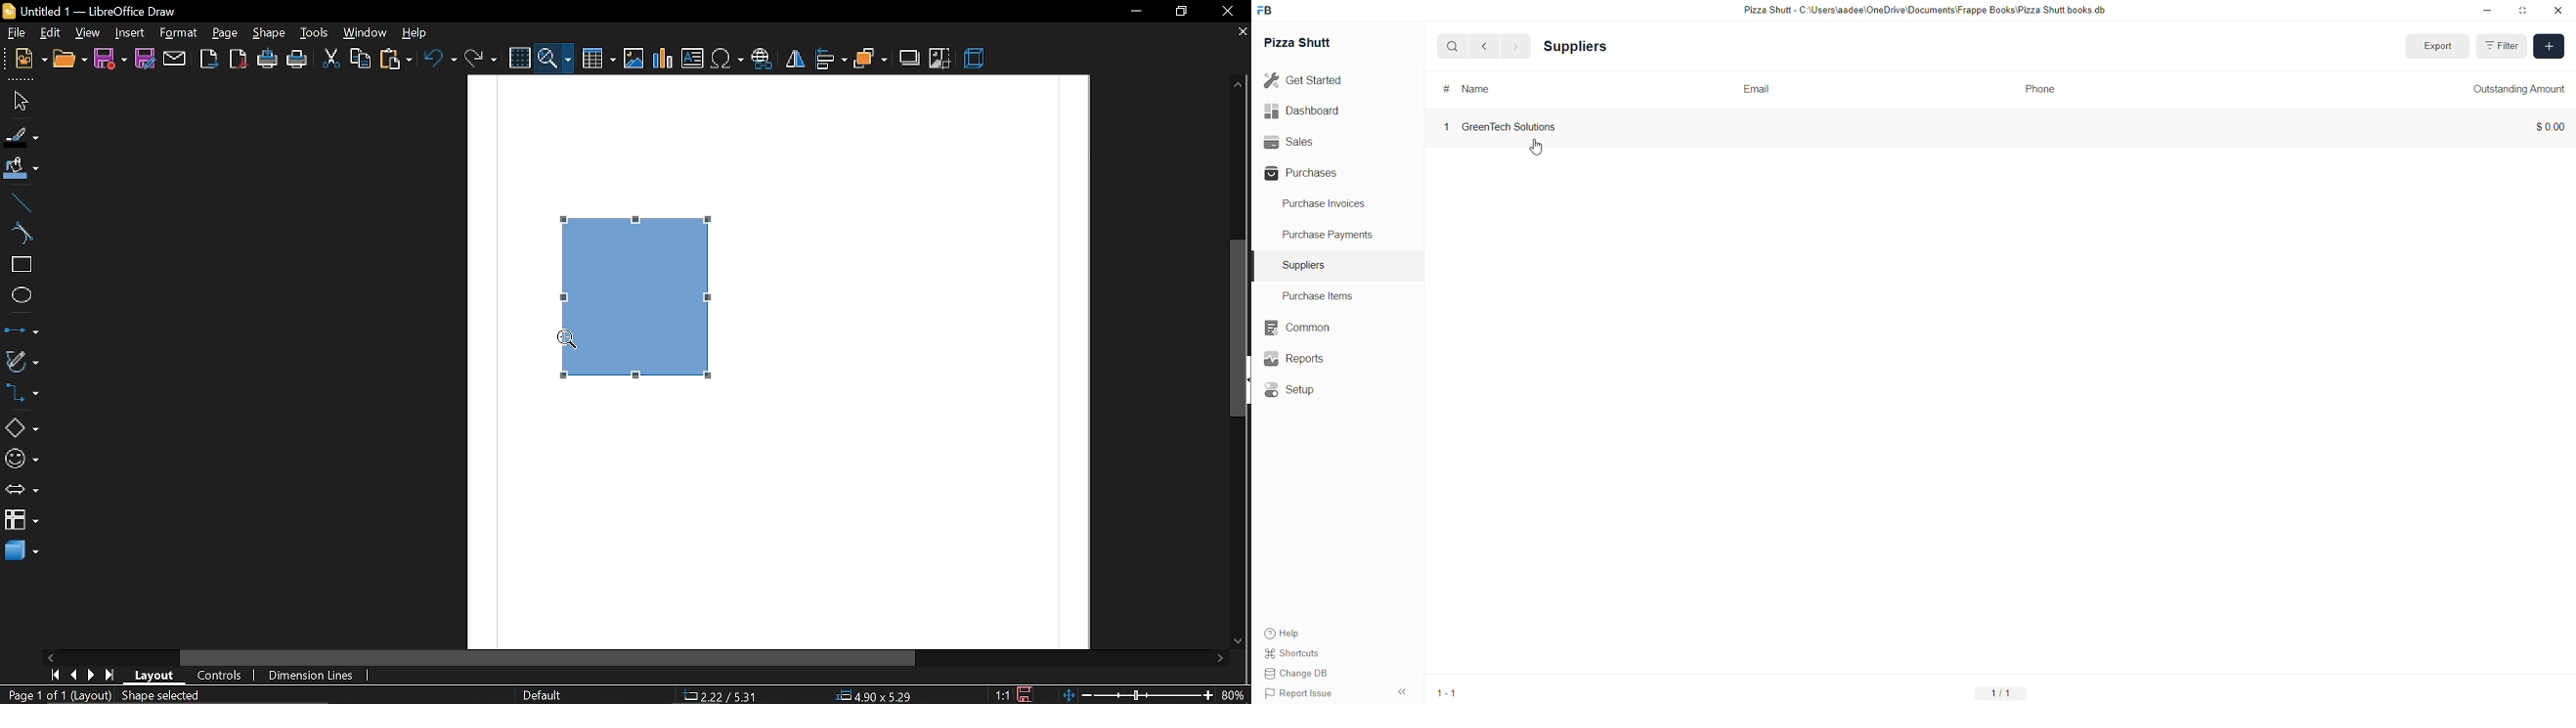  I want to click on Dashboard, so click(1318, 111).